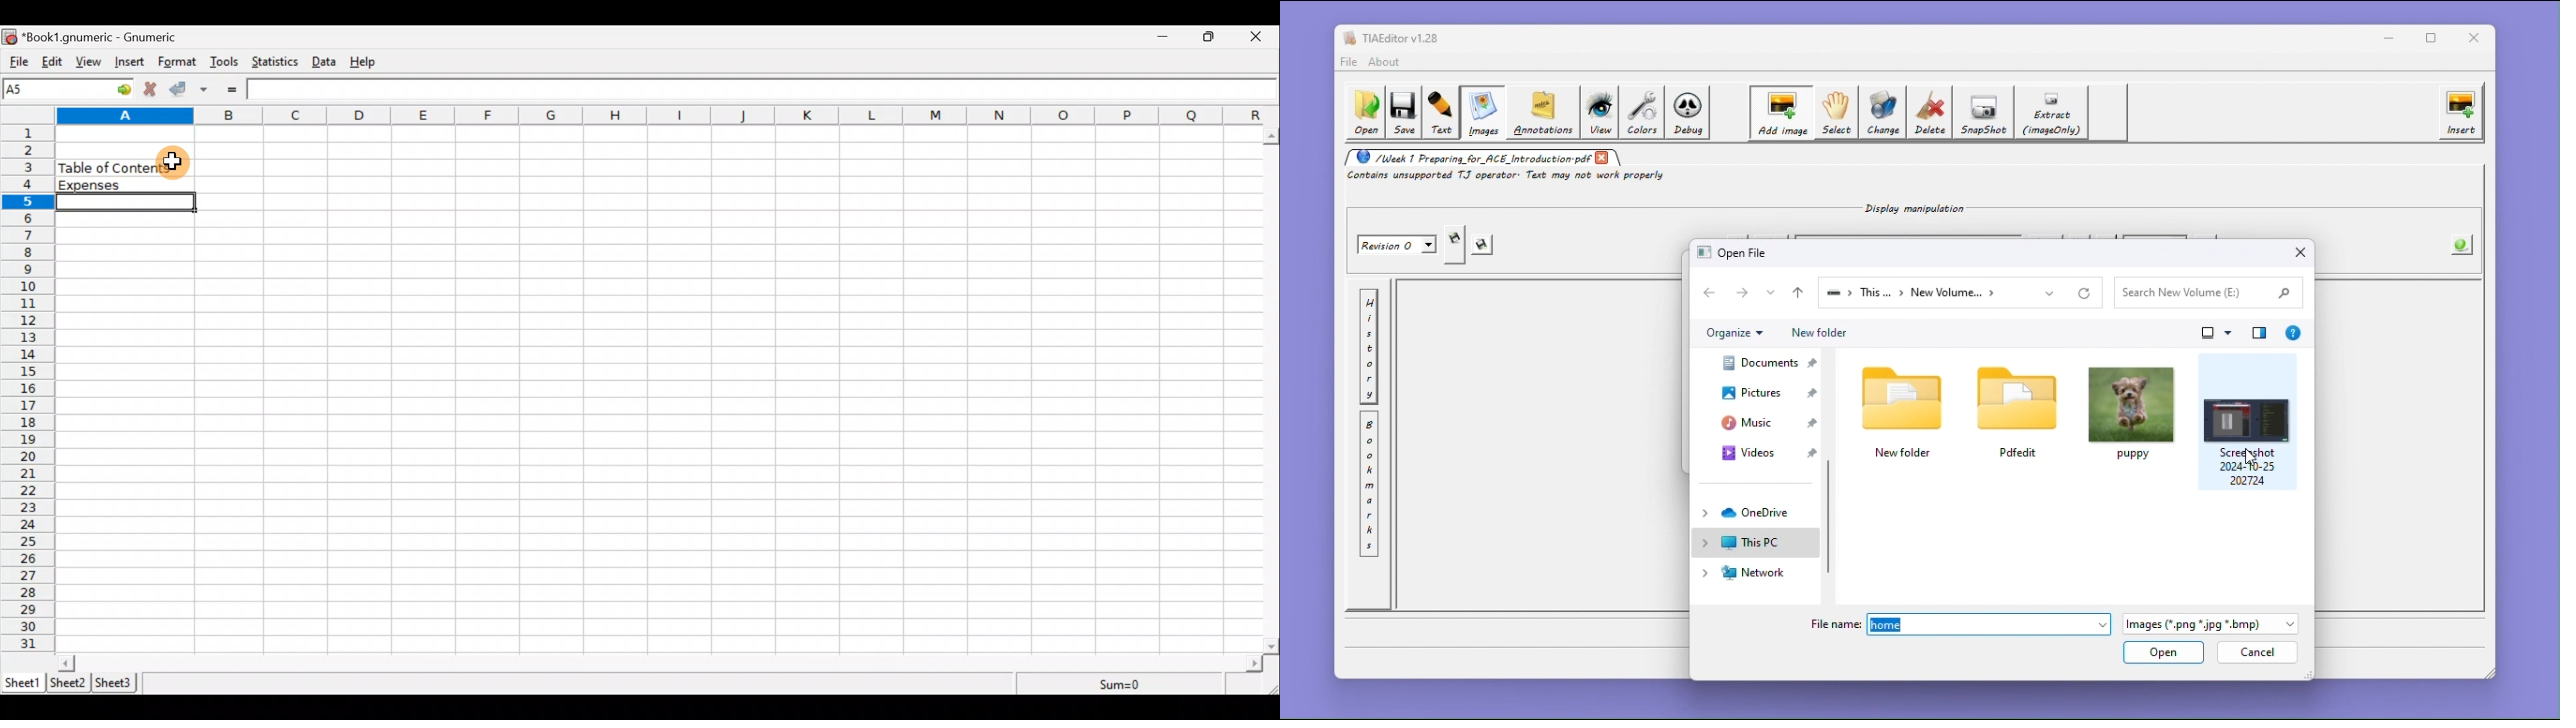 This screenshot has width=2576, height=728. What do you see at coordinates (2053, 113) in the screenshot?
I see `Extract (image only)` at bounding box center [2053, 113].